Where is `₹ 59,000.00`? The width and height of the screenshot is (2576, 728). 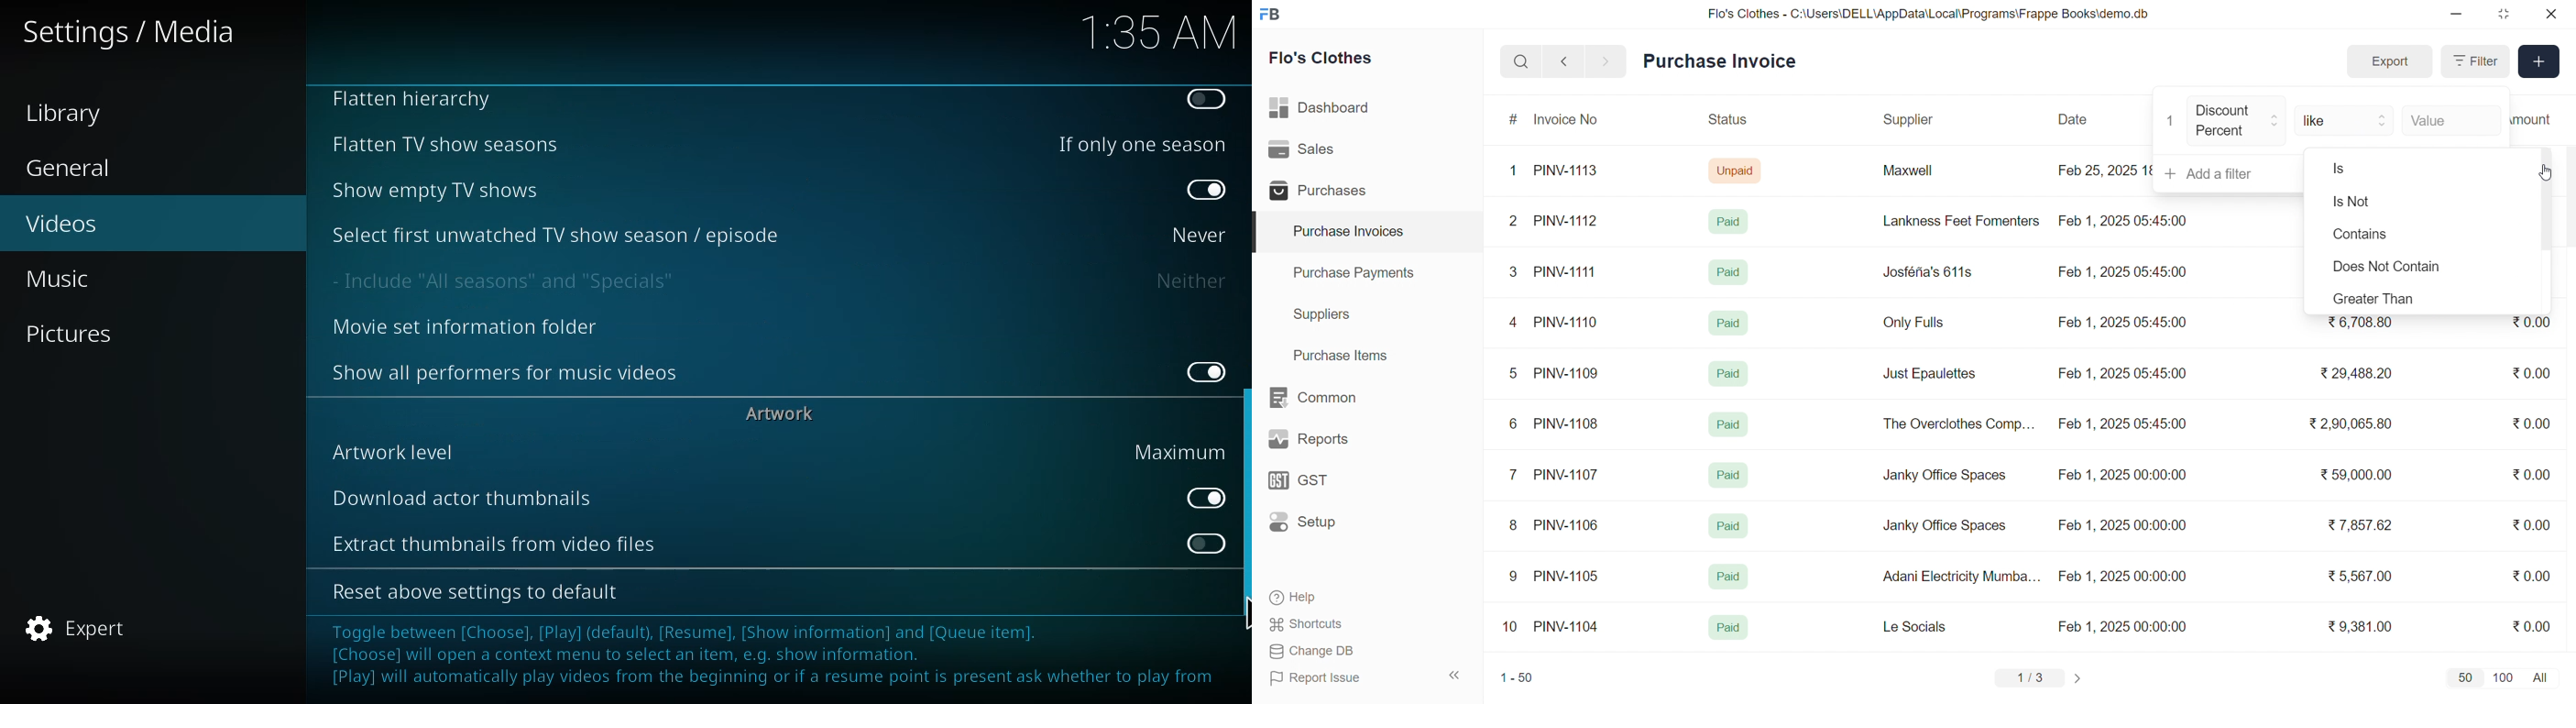
₹ 59,000.00 is located at coordinates (2361, 476).